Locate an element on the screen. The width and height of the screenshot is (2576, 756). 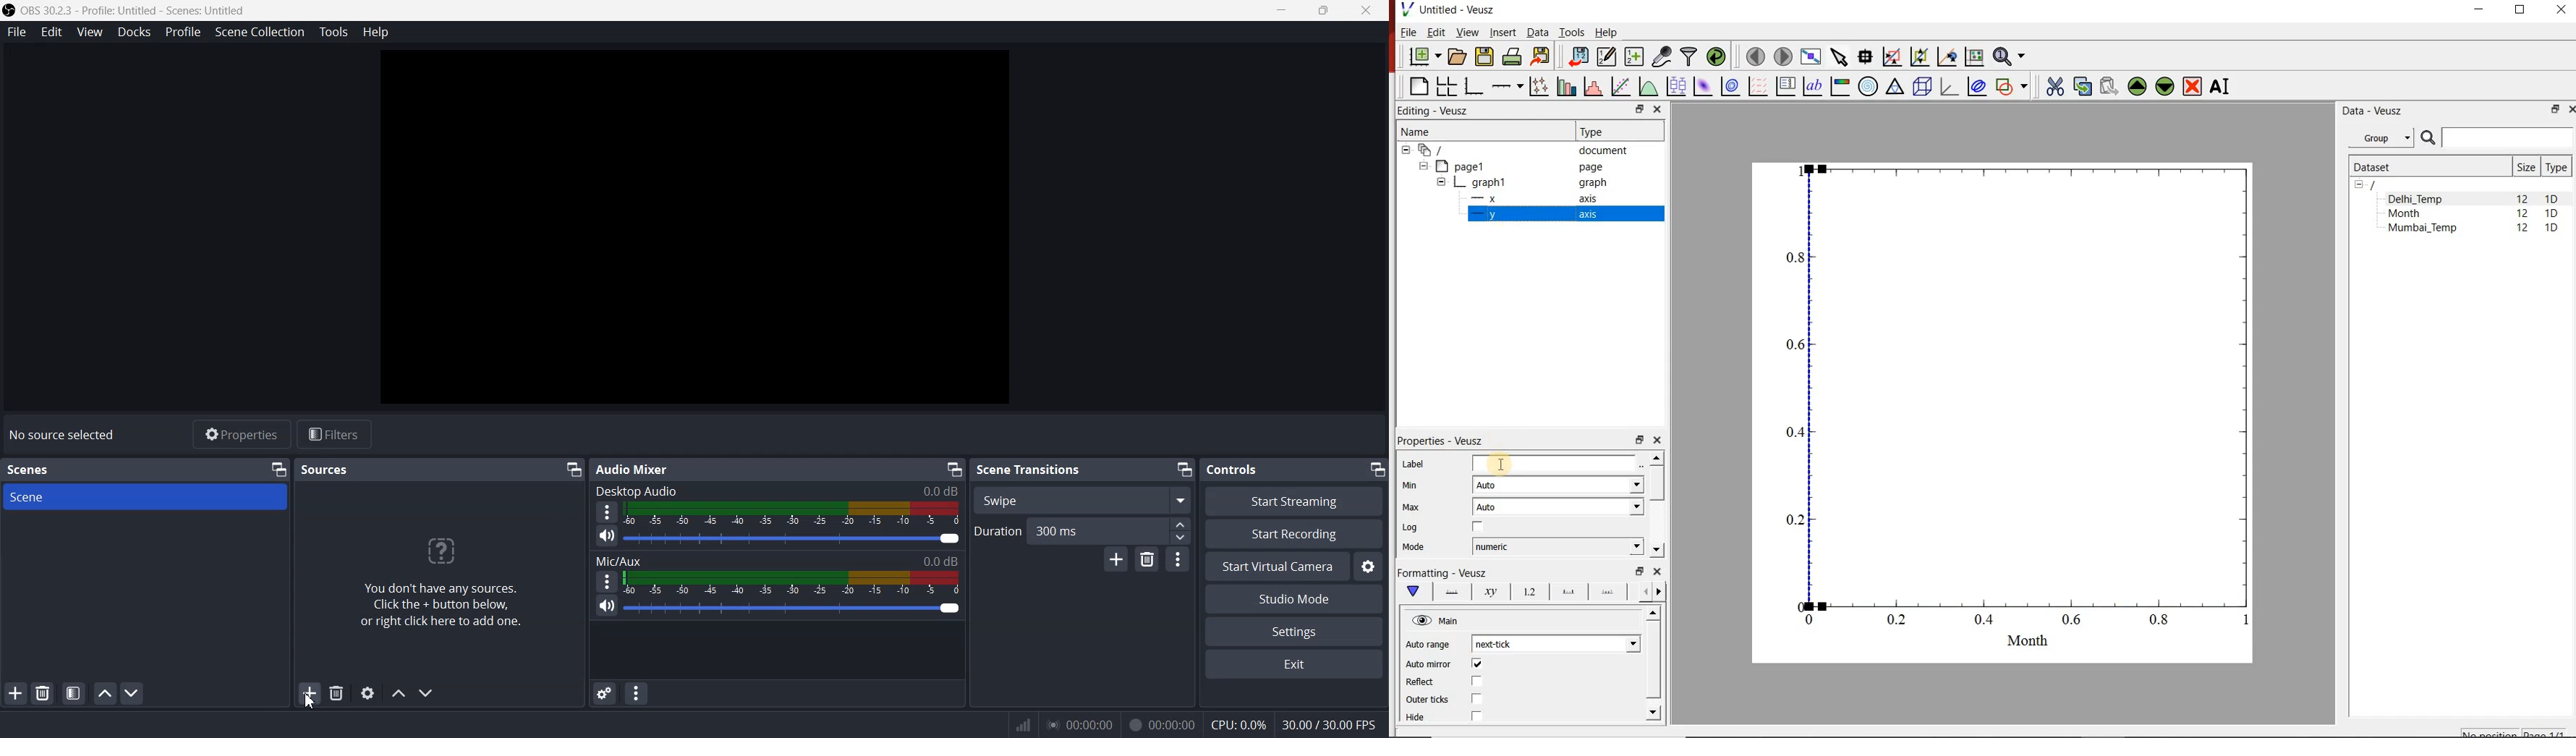
Mute/ Unmute is located at coordinates (607, 606).